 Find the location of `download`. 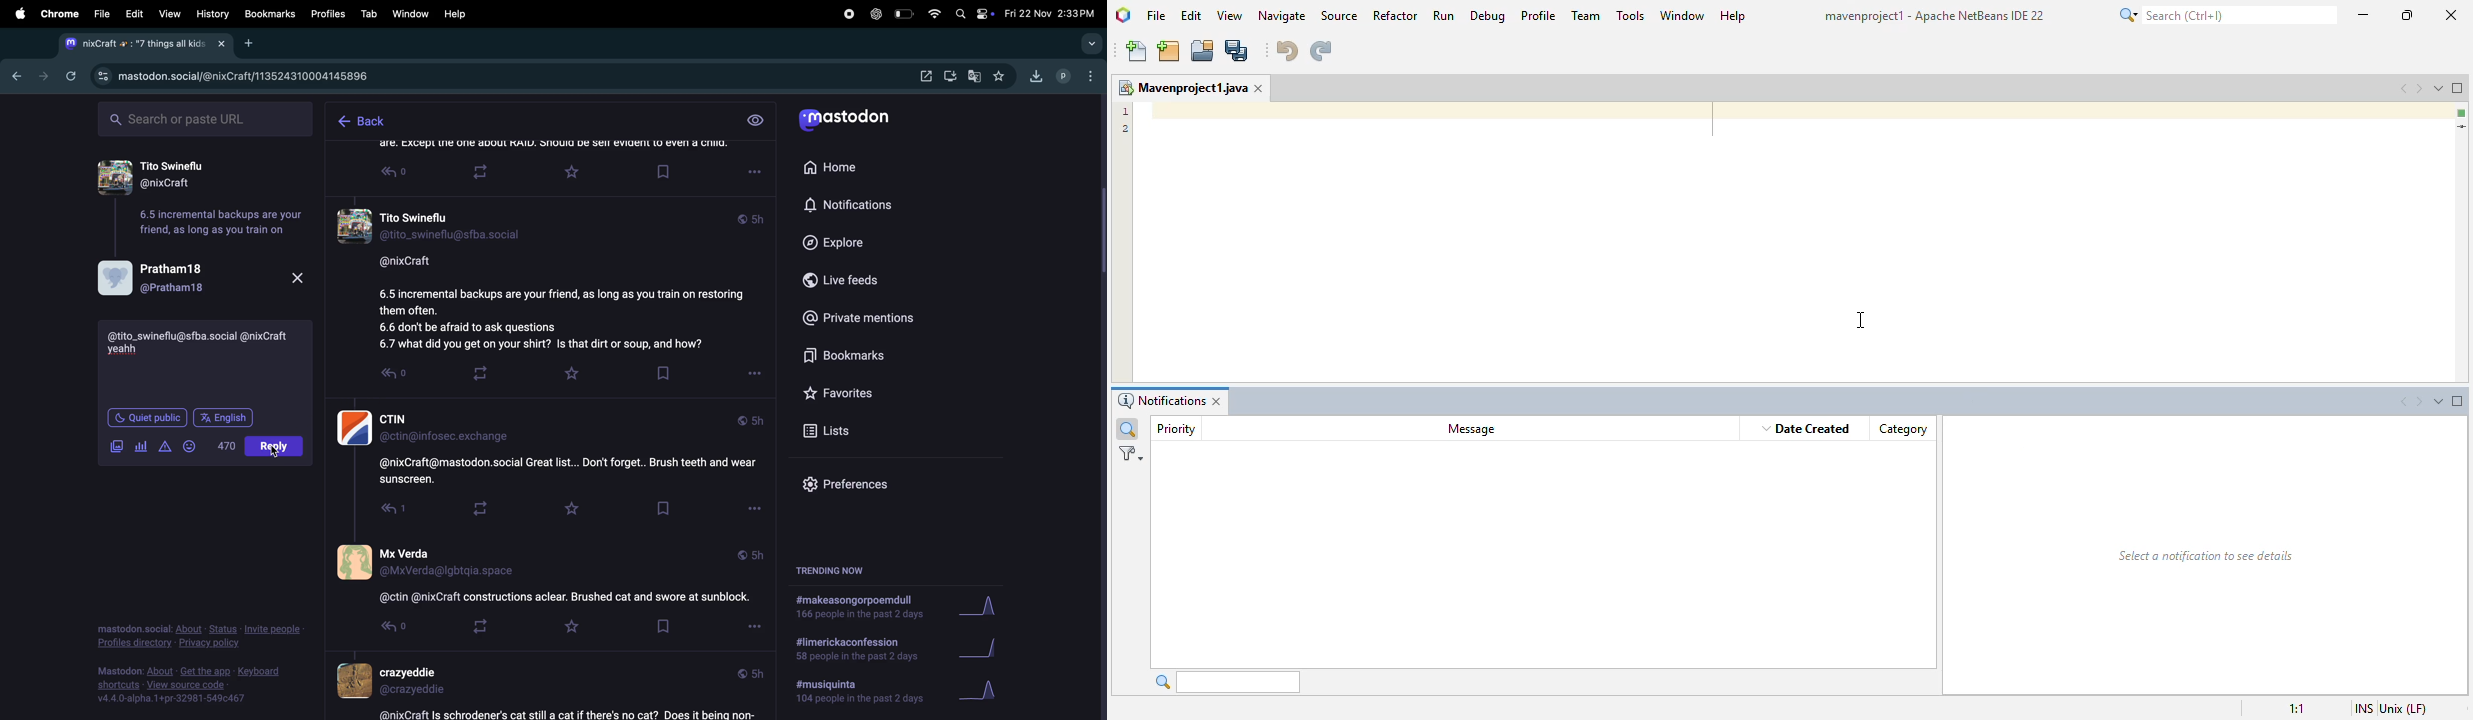

download is located at coordinates (951, 76).